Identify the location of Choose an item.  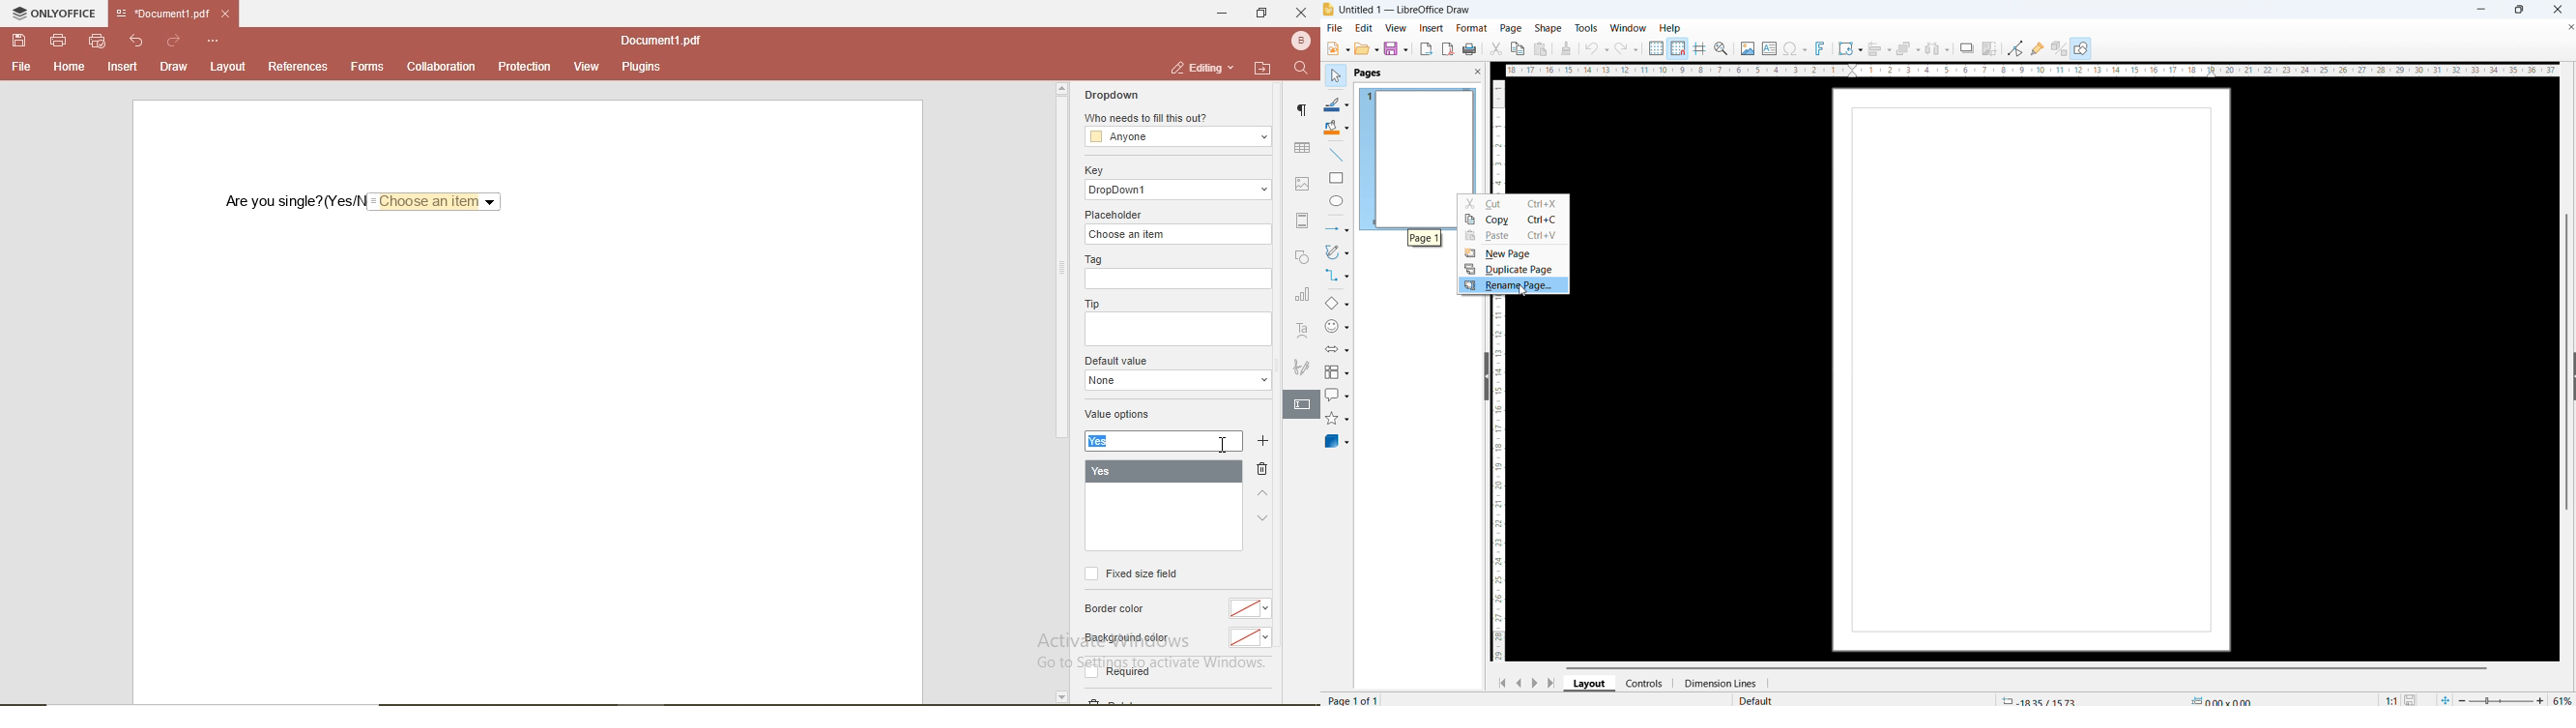
(432, 203).